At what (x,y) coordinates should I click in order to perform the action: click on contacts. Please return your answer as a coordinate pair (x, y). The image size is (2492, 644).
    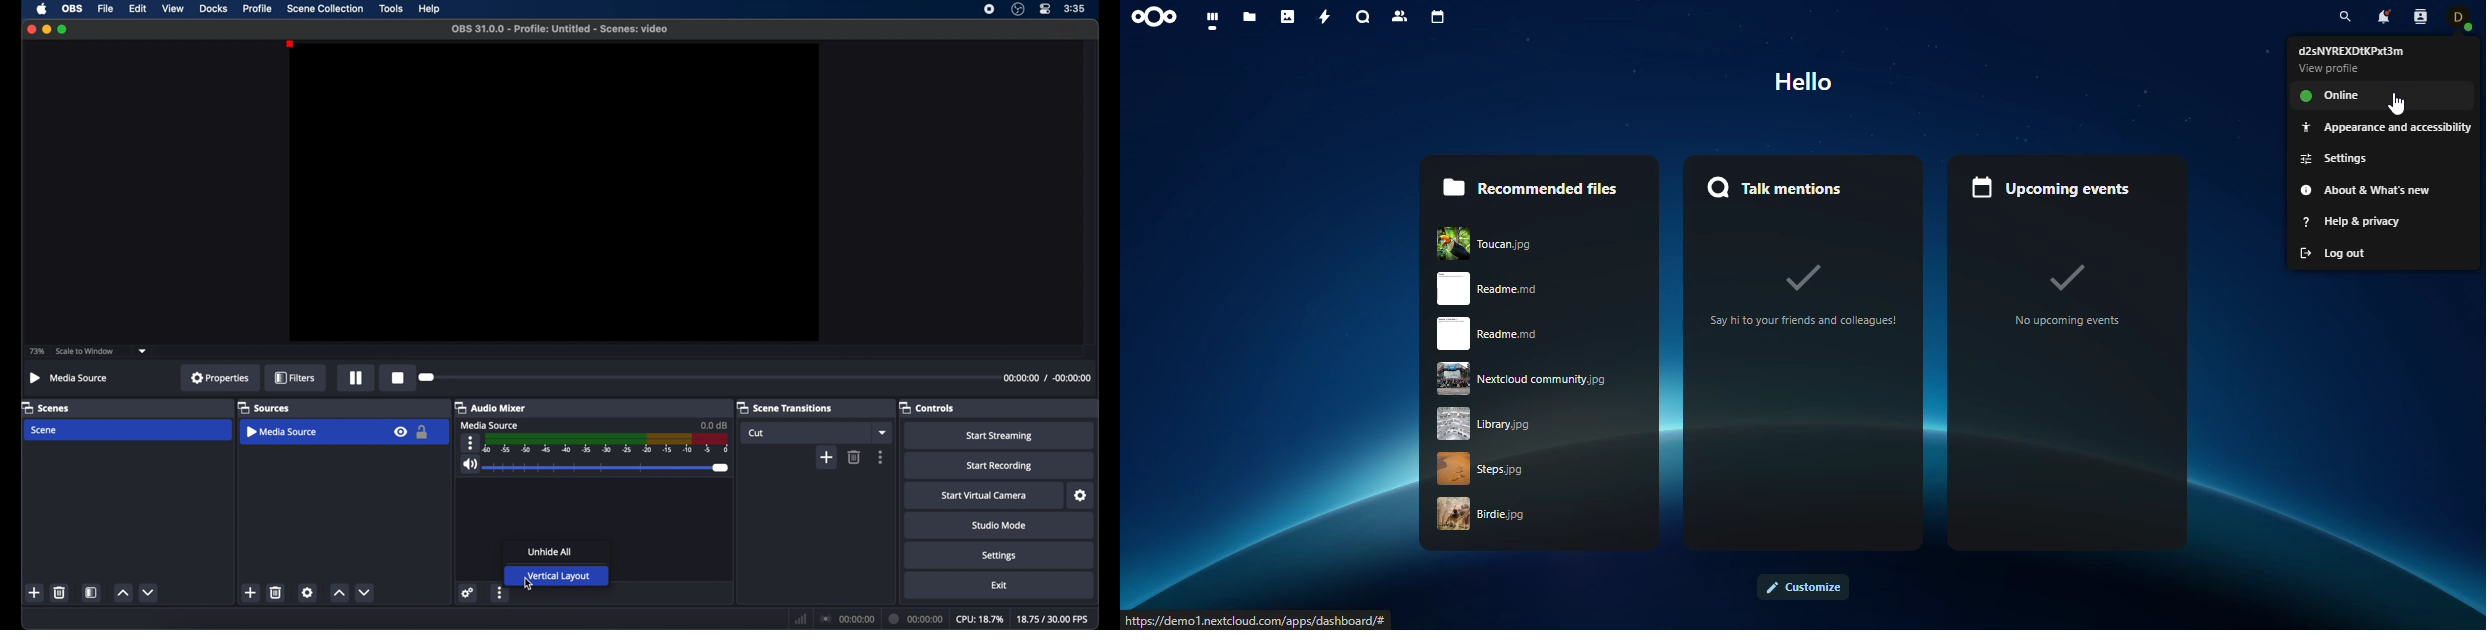
    Looking at the image, I should click on (2420, 16).